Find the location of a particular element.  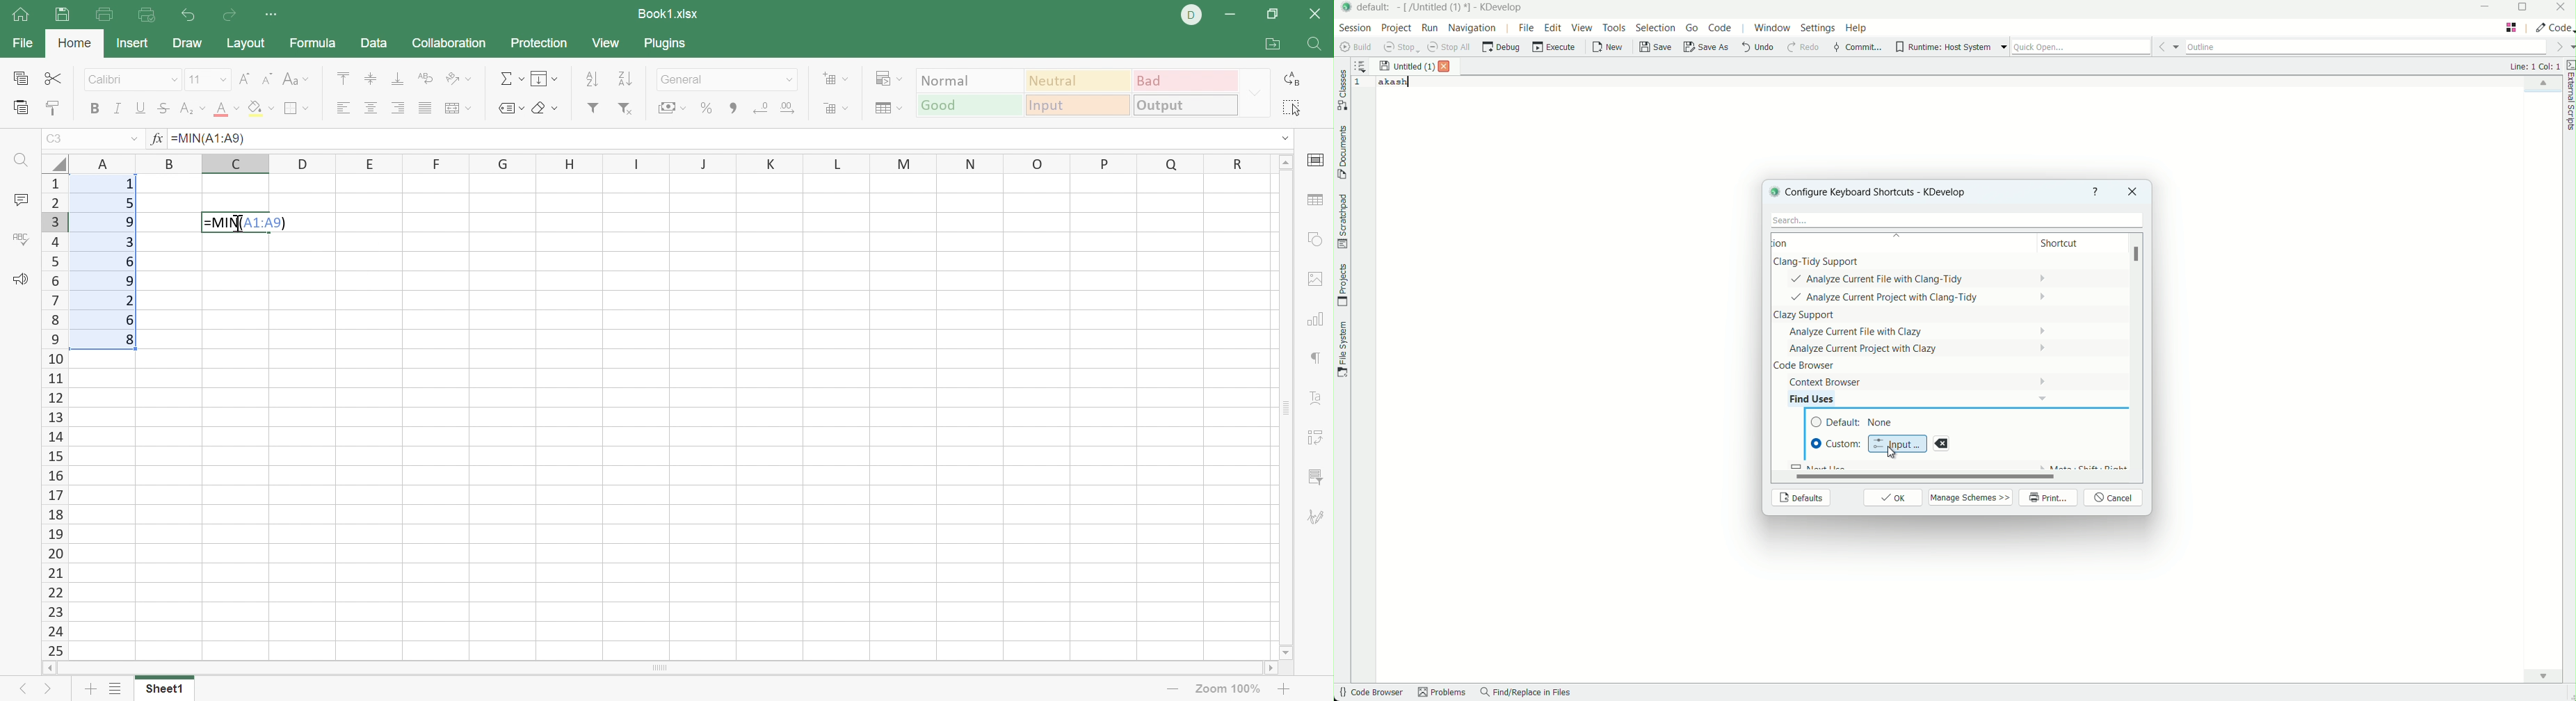

Close is located at coordinates (1317, 15).